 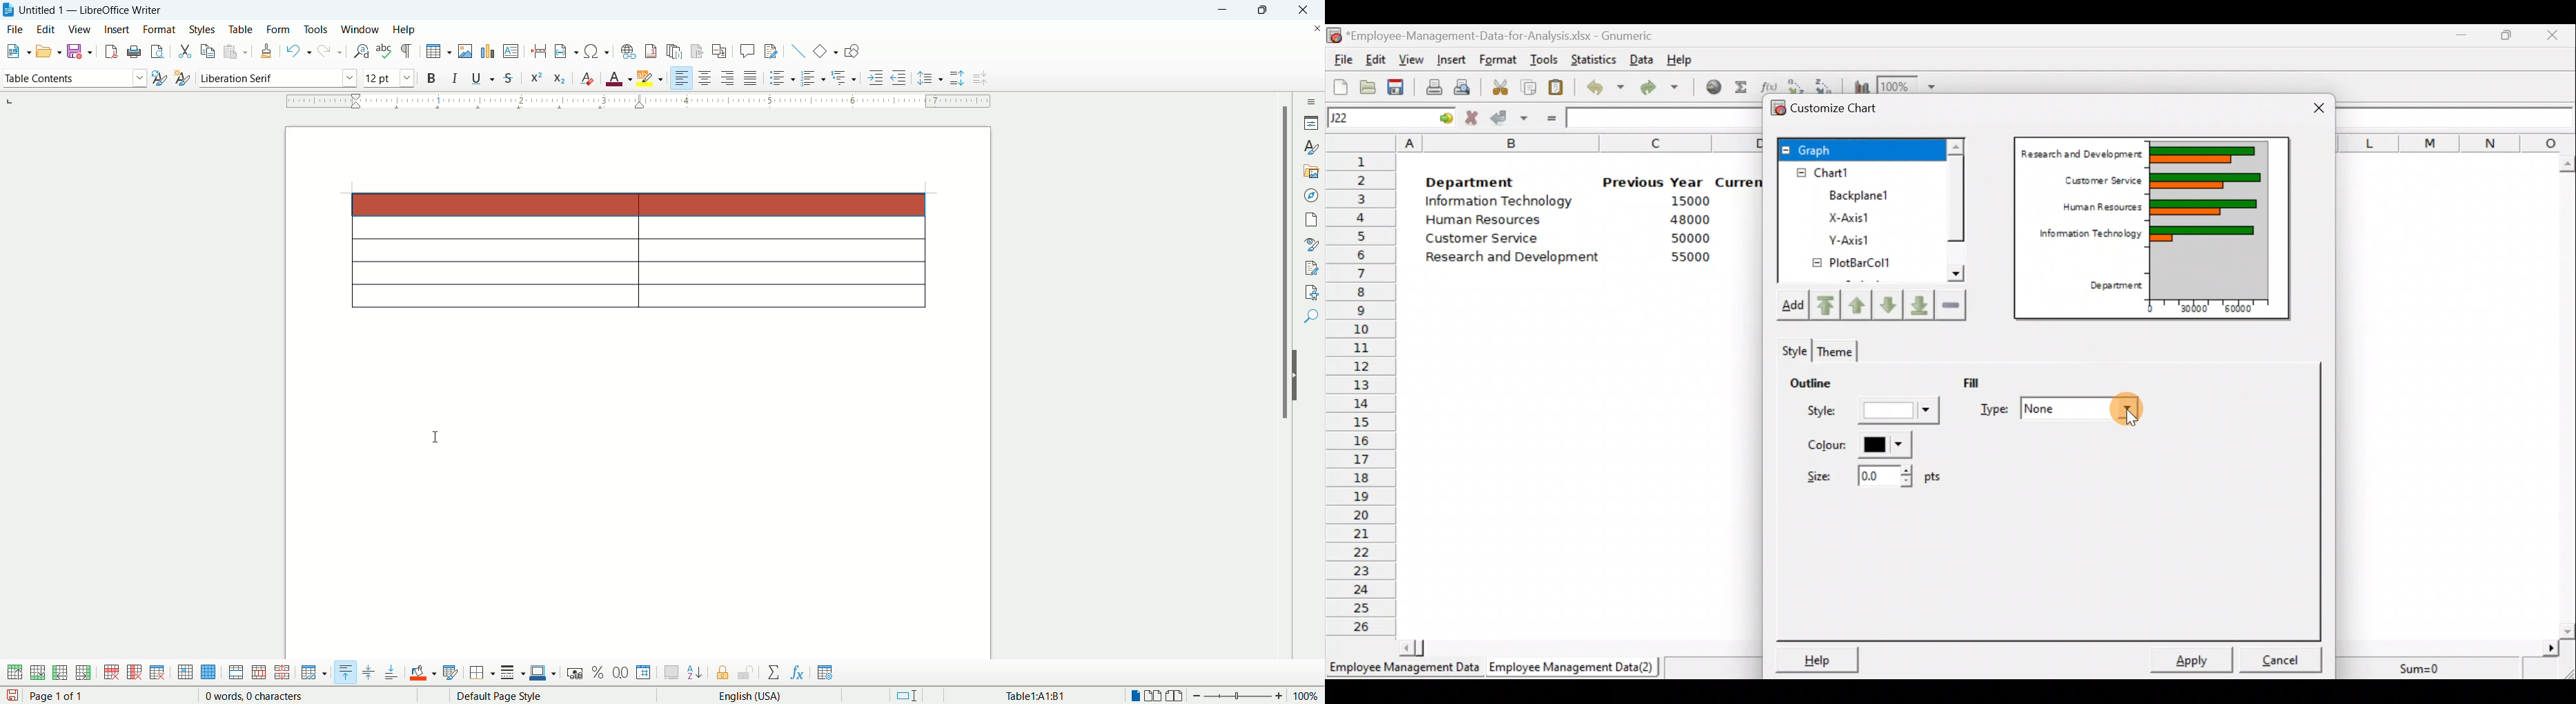 I want to click on border, so click(x=639, y=103).